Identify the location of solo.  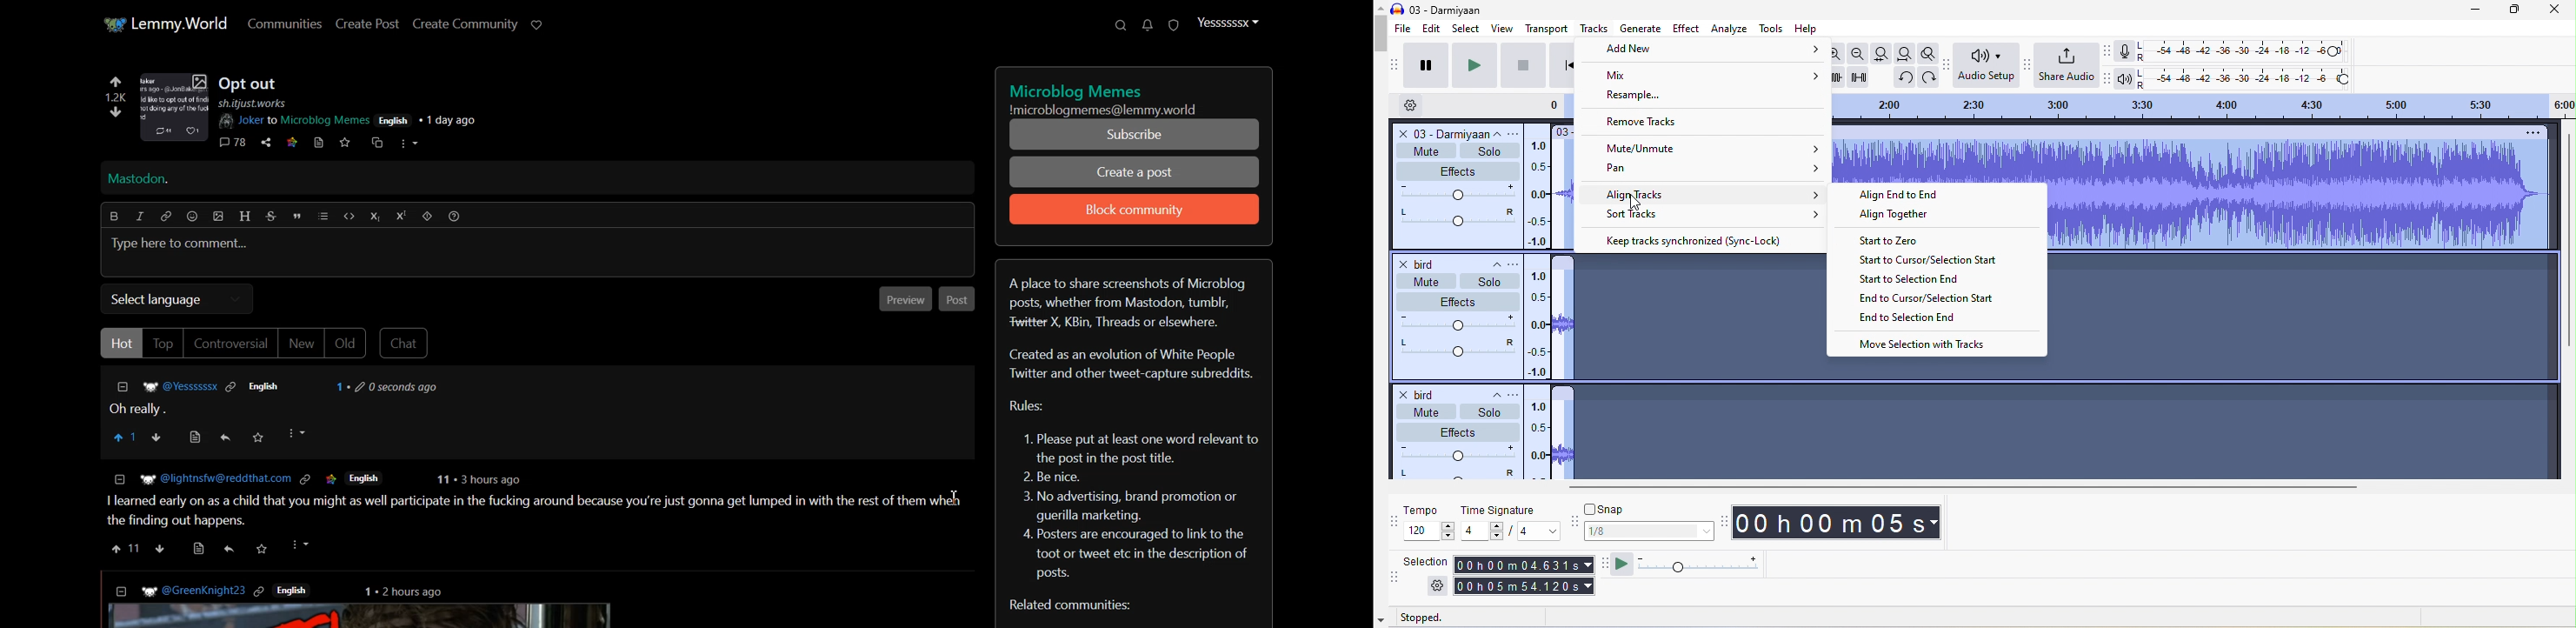
(1489, 151).